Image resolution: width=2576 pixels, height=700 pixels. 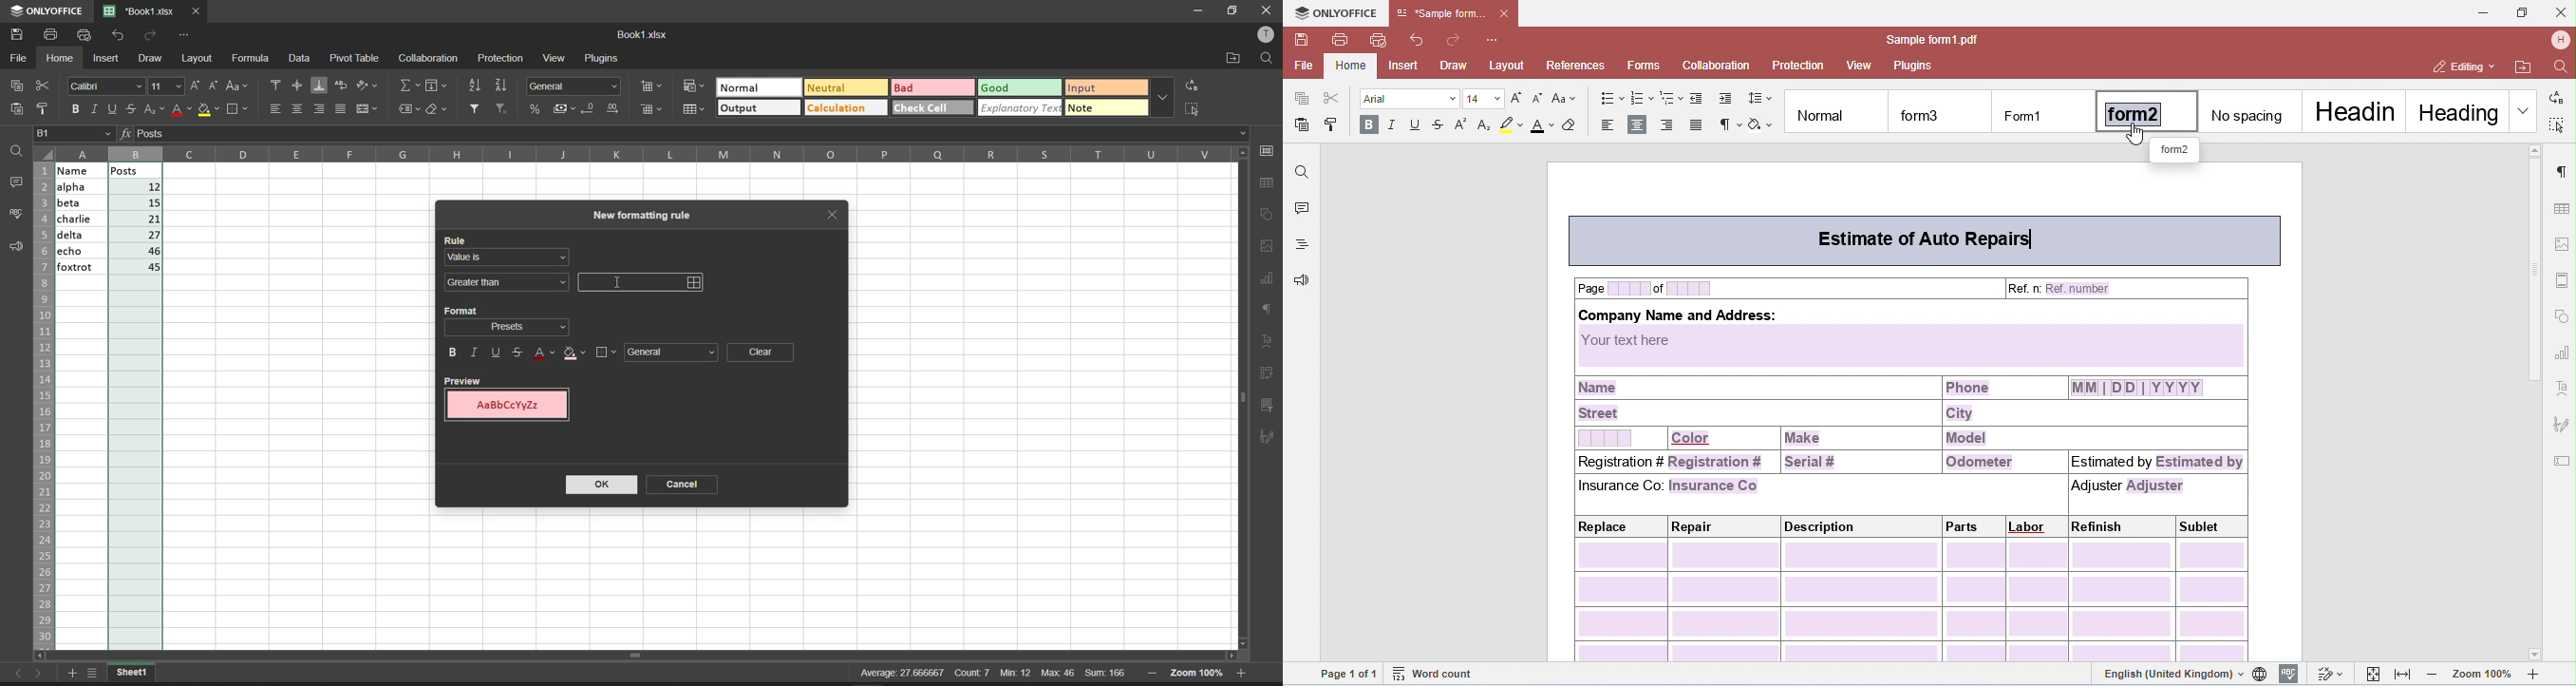 I want to click on align left, so click(x=273, y=108).